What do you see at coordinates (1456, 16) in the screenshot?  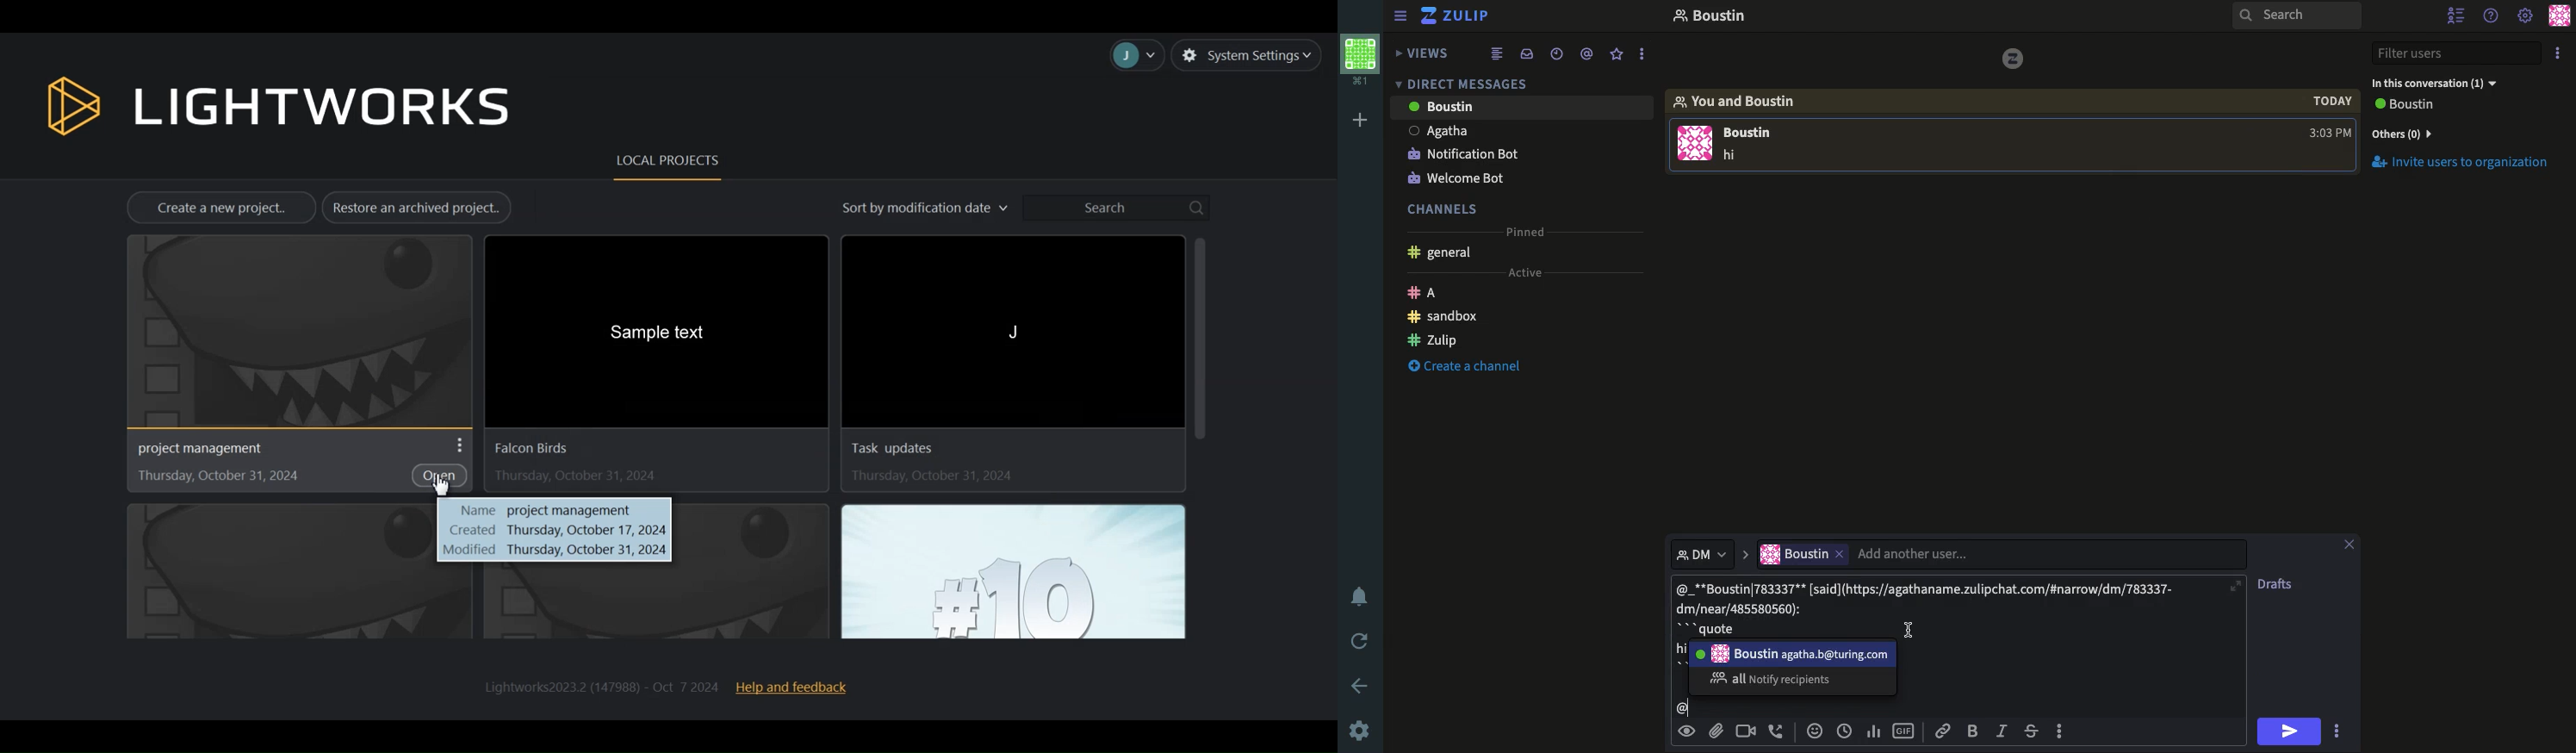 I see `Zulip` at bounding box center [1456, 16].